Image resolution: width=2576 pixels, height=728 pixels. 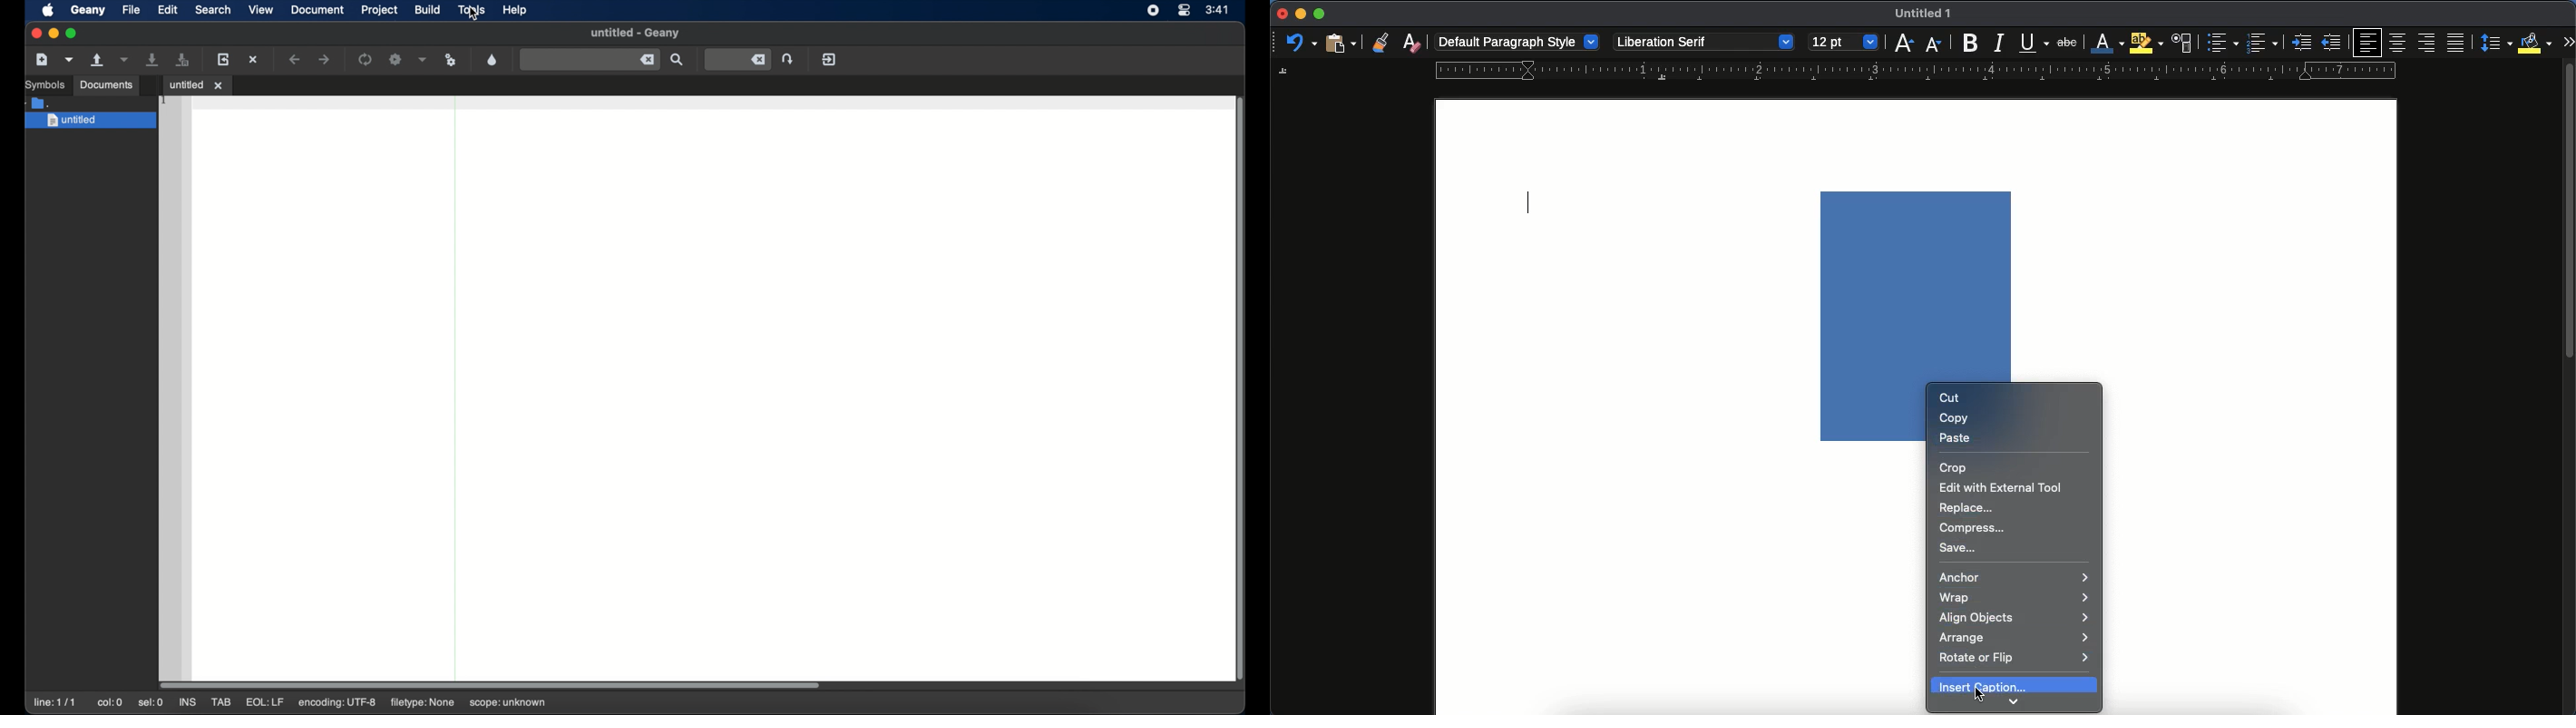 I want to click on center align, so click(x=2399, y=43).